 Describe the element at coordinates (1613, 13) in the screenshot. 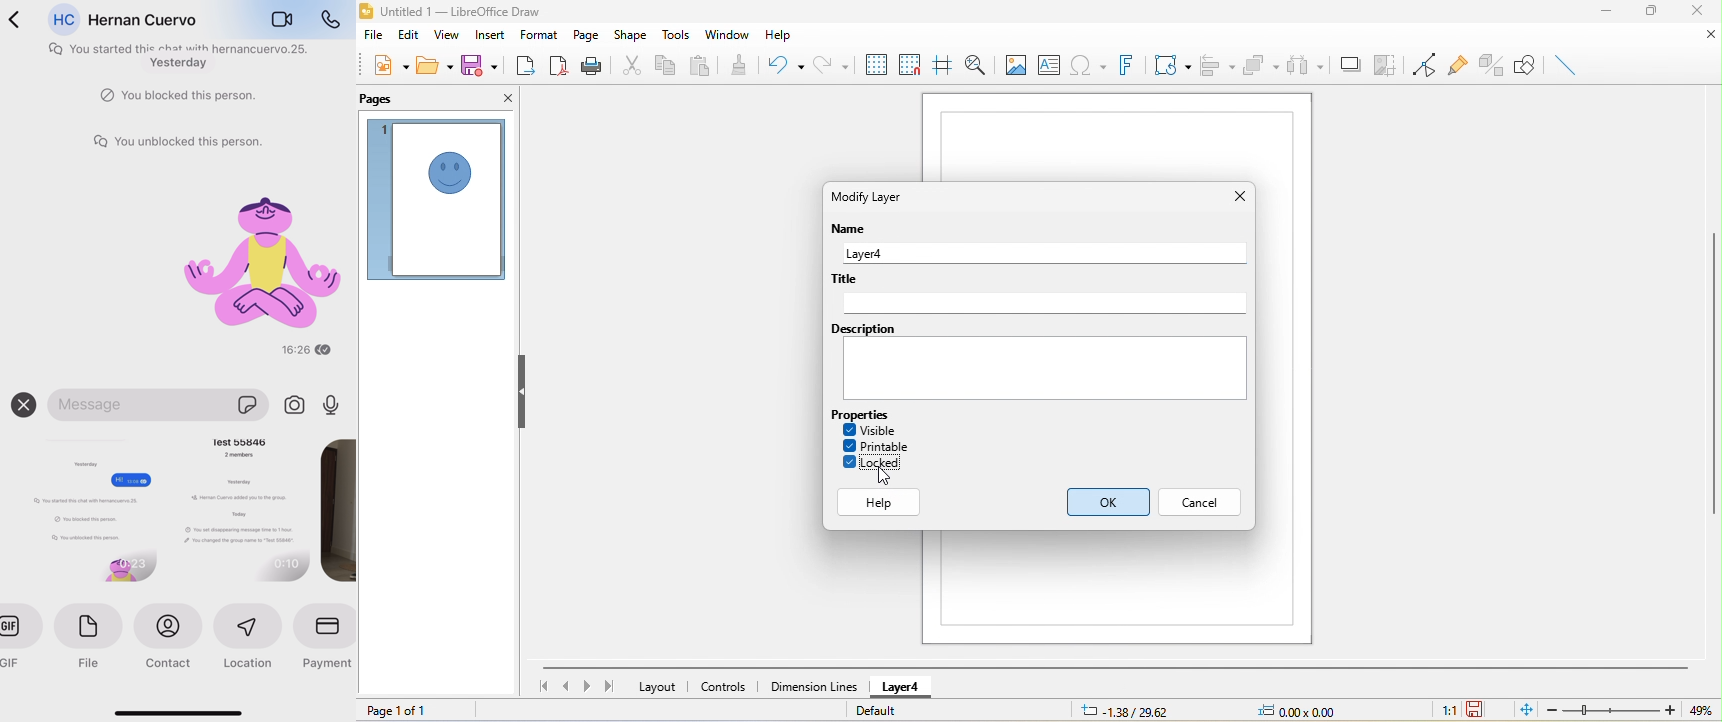

I see `minimize` at that location.